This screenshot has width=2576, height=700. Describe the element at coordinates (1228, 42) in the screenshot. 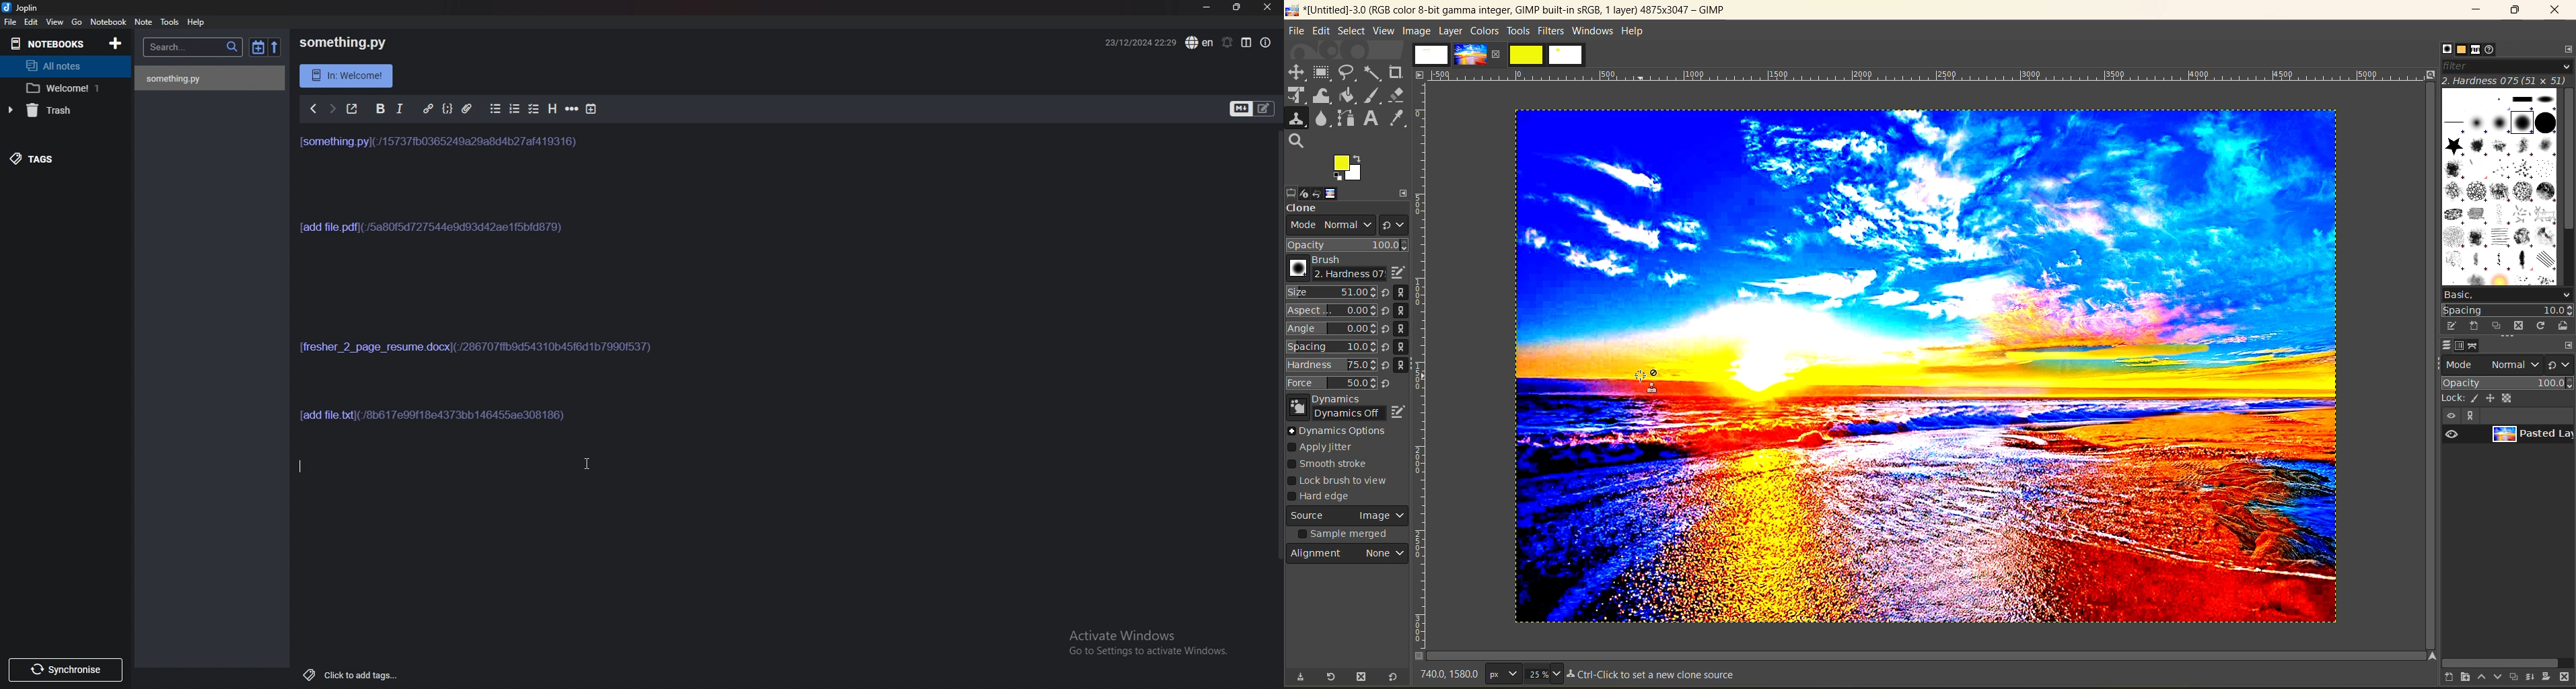

I see `Set alarm` at that location.